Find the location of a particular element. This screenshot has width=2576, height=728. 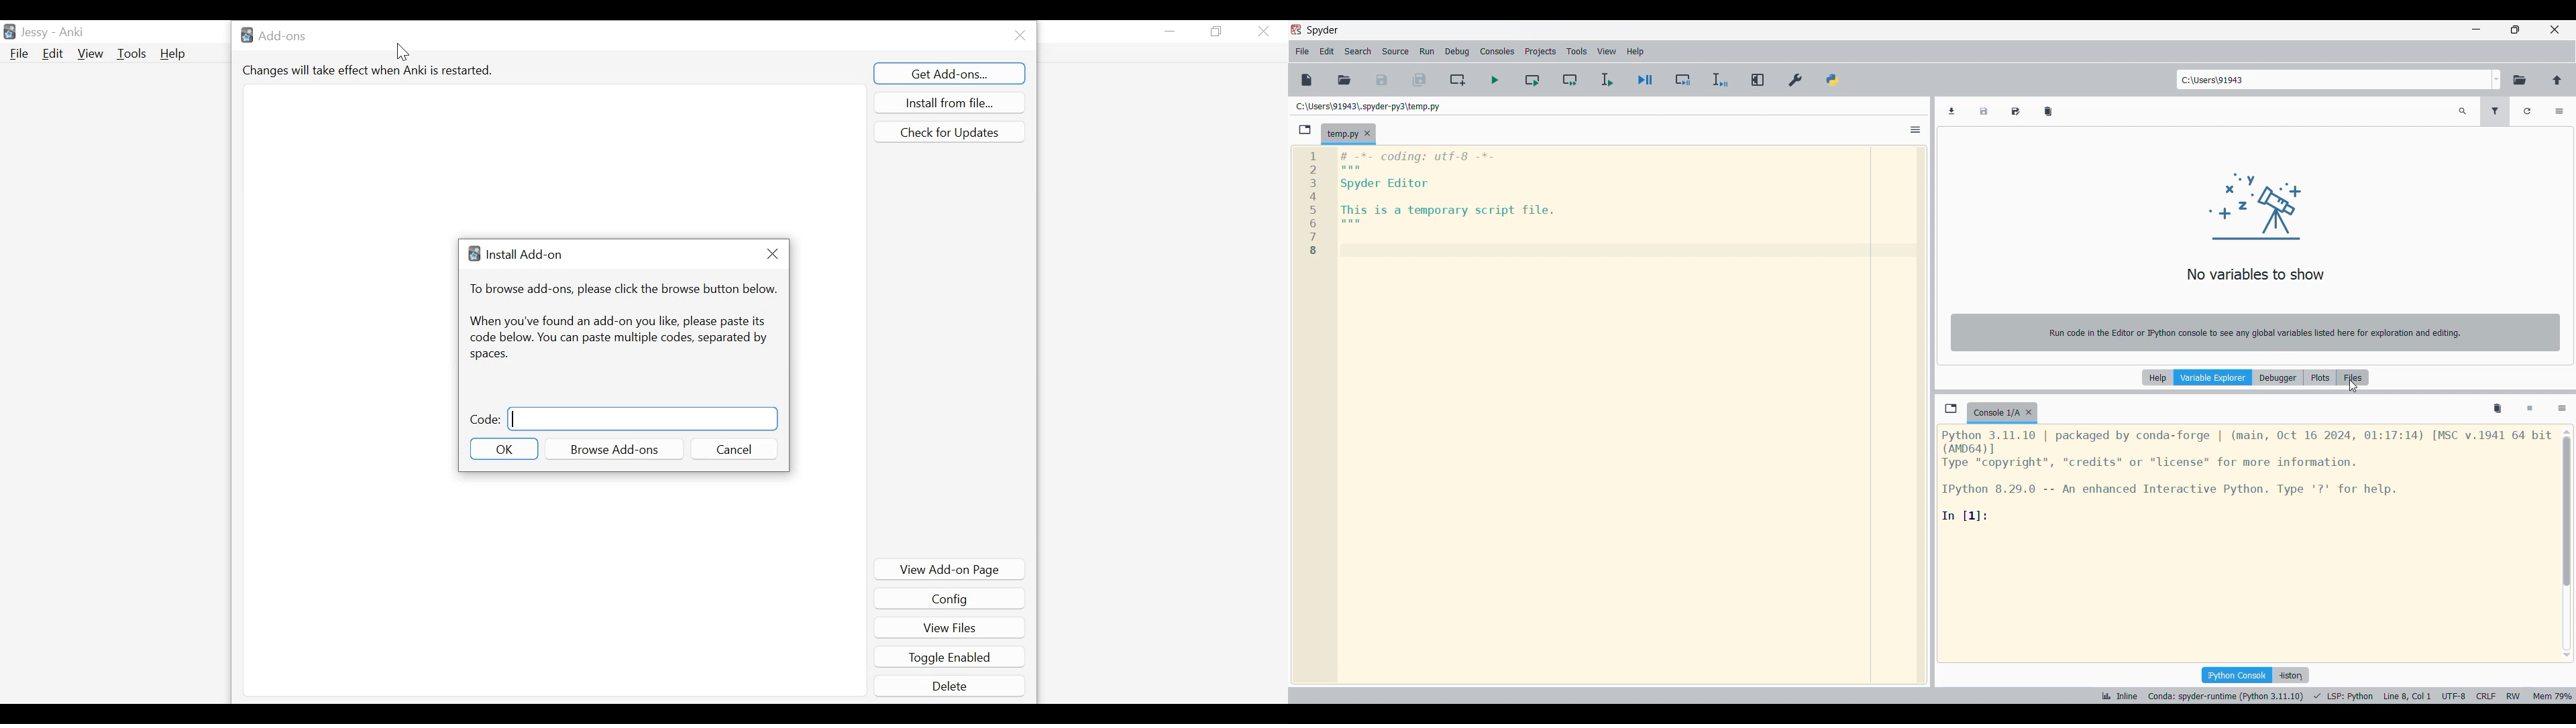

Change to parent directory is located at coordinates (2557, 80).